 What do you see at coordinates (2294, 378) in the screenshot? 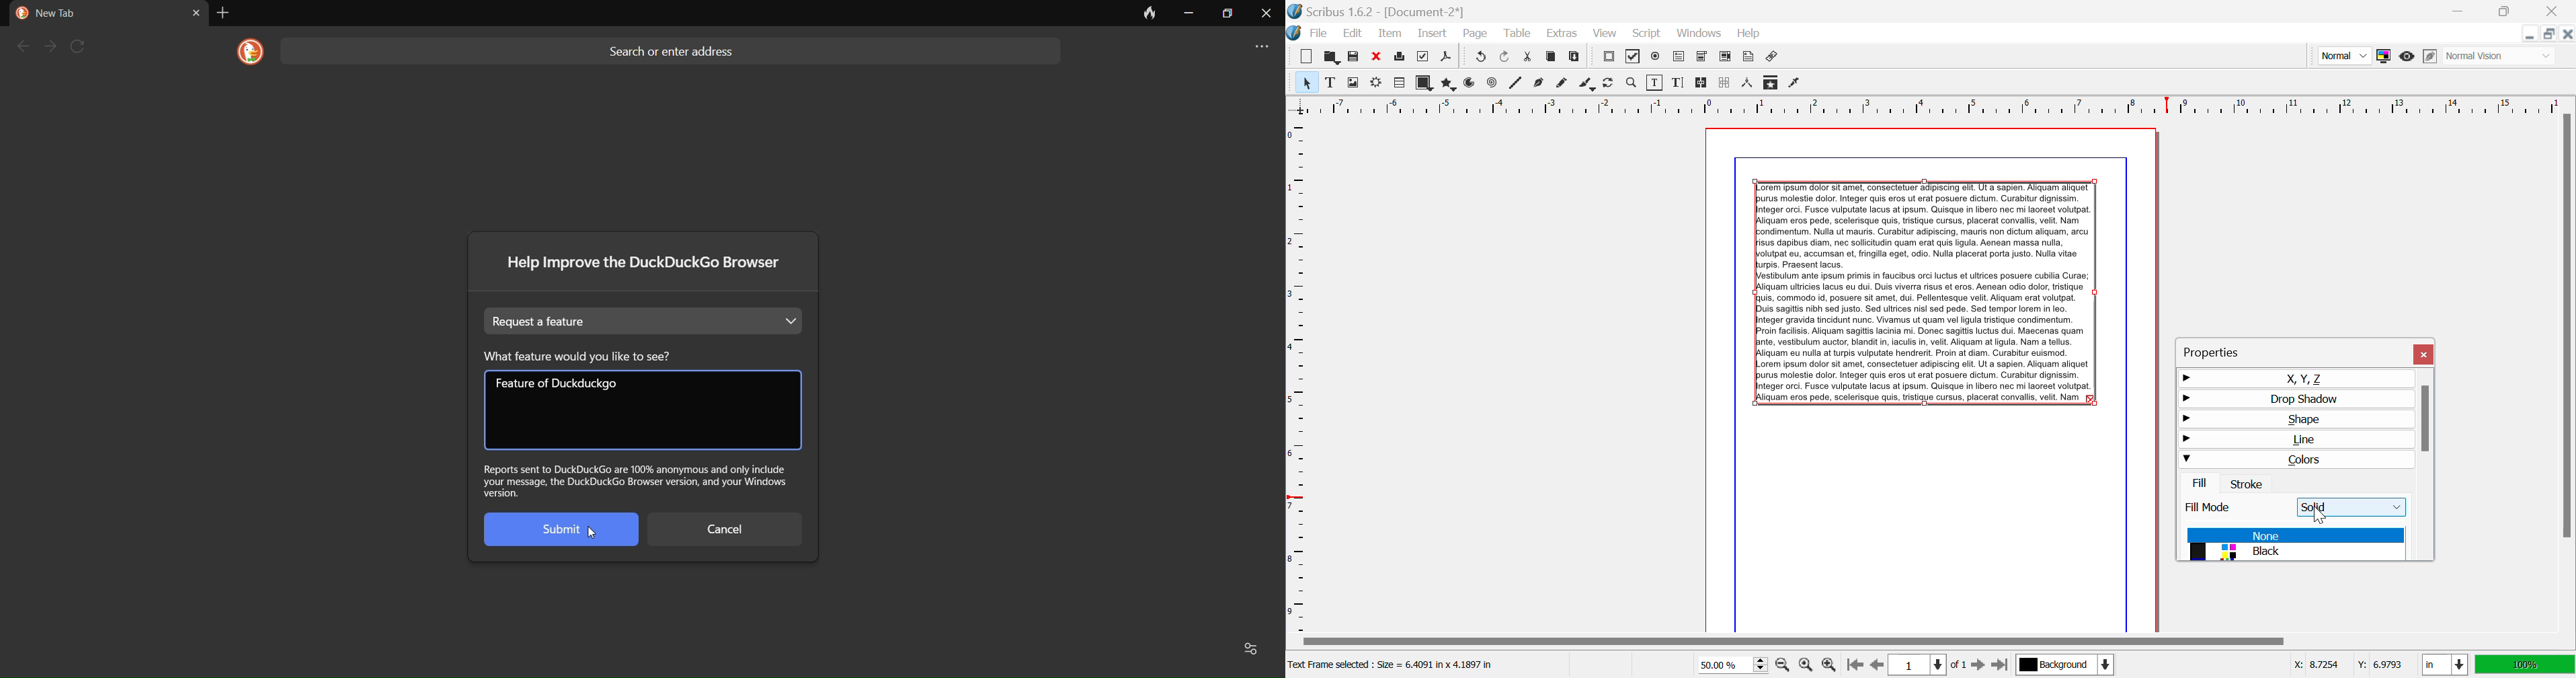
I see `X, Y, Z` at bounding box center [2294, 378].